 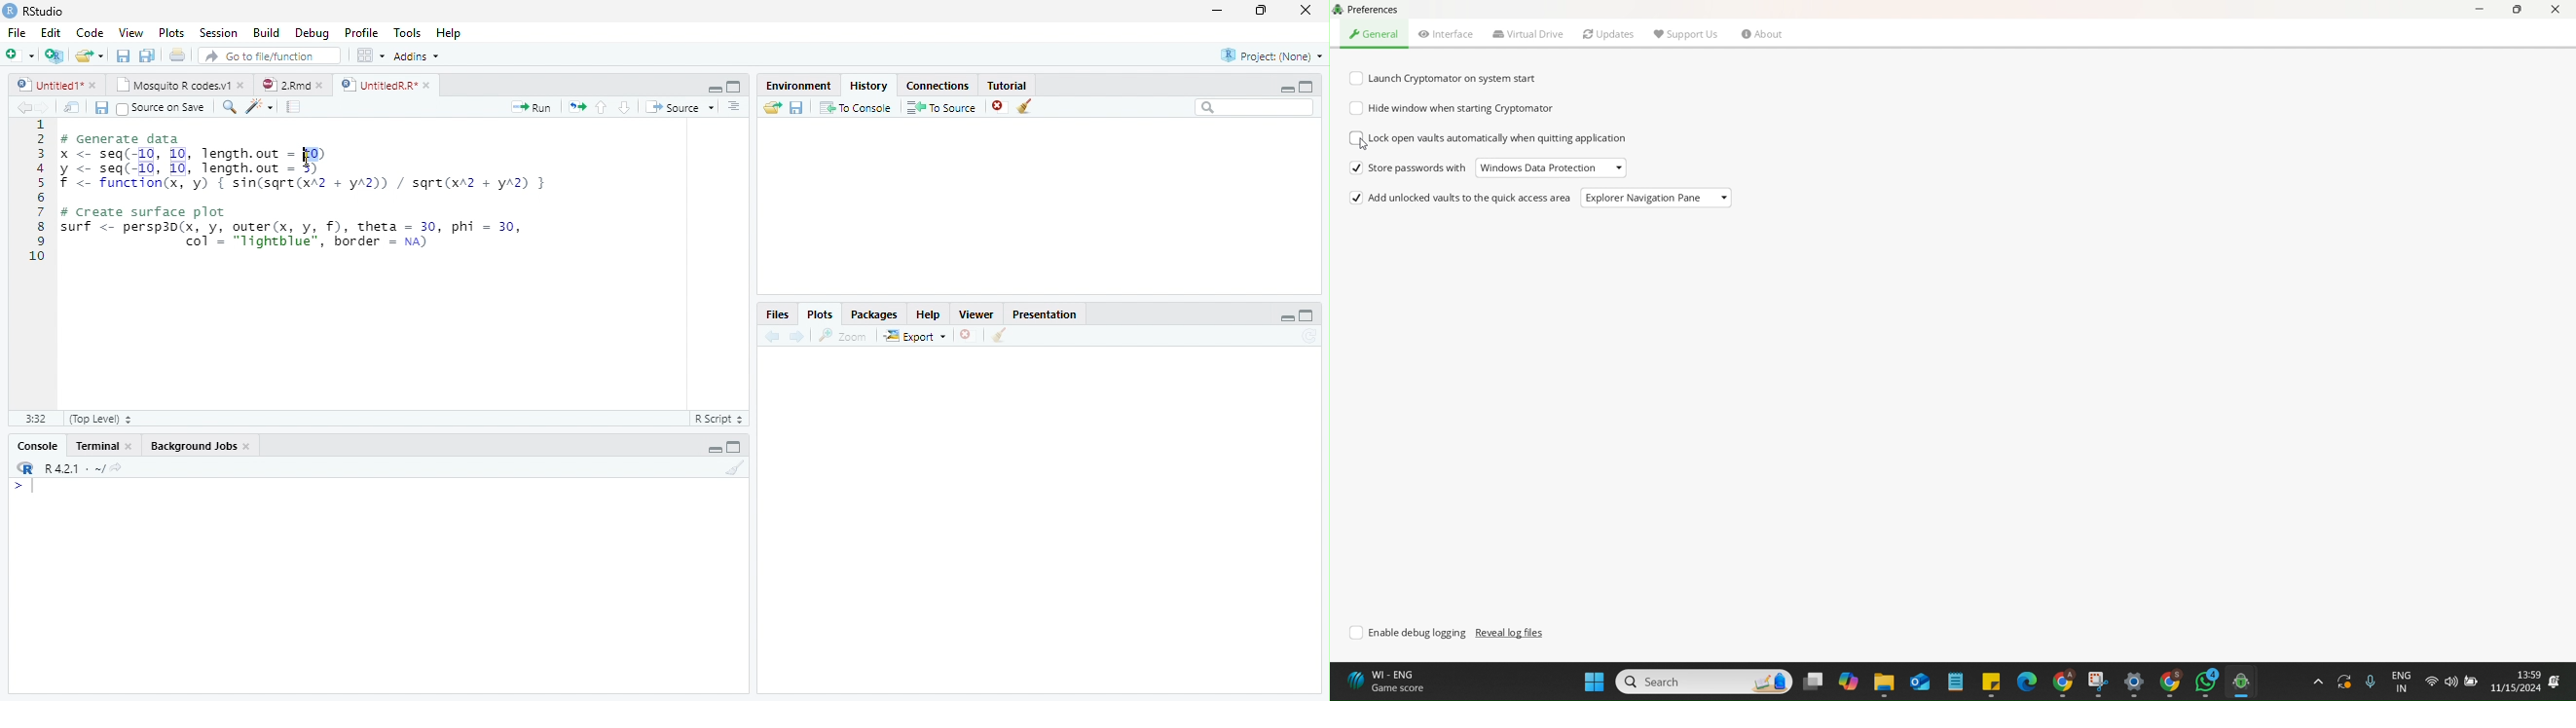 I want to click on Open an existing file, so click(x=82, y=55).